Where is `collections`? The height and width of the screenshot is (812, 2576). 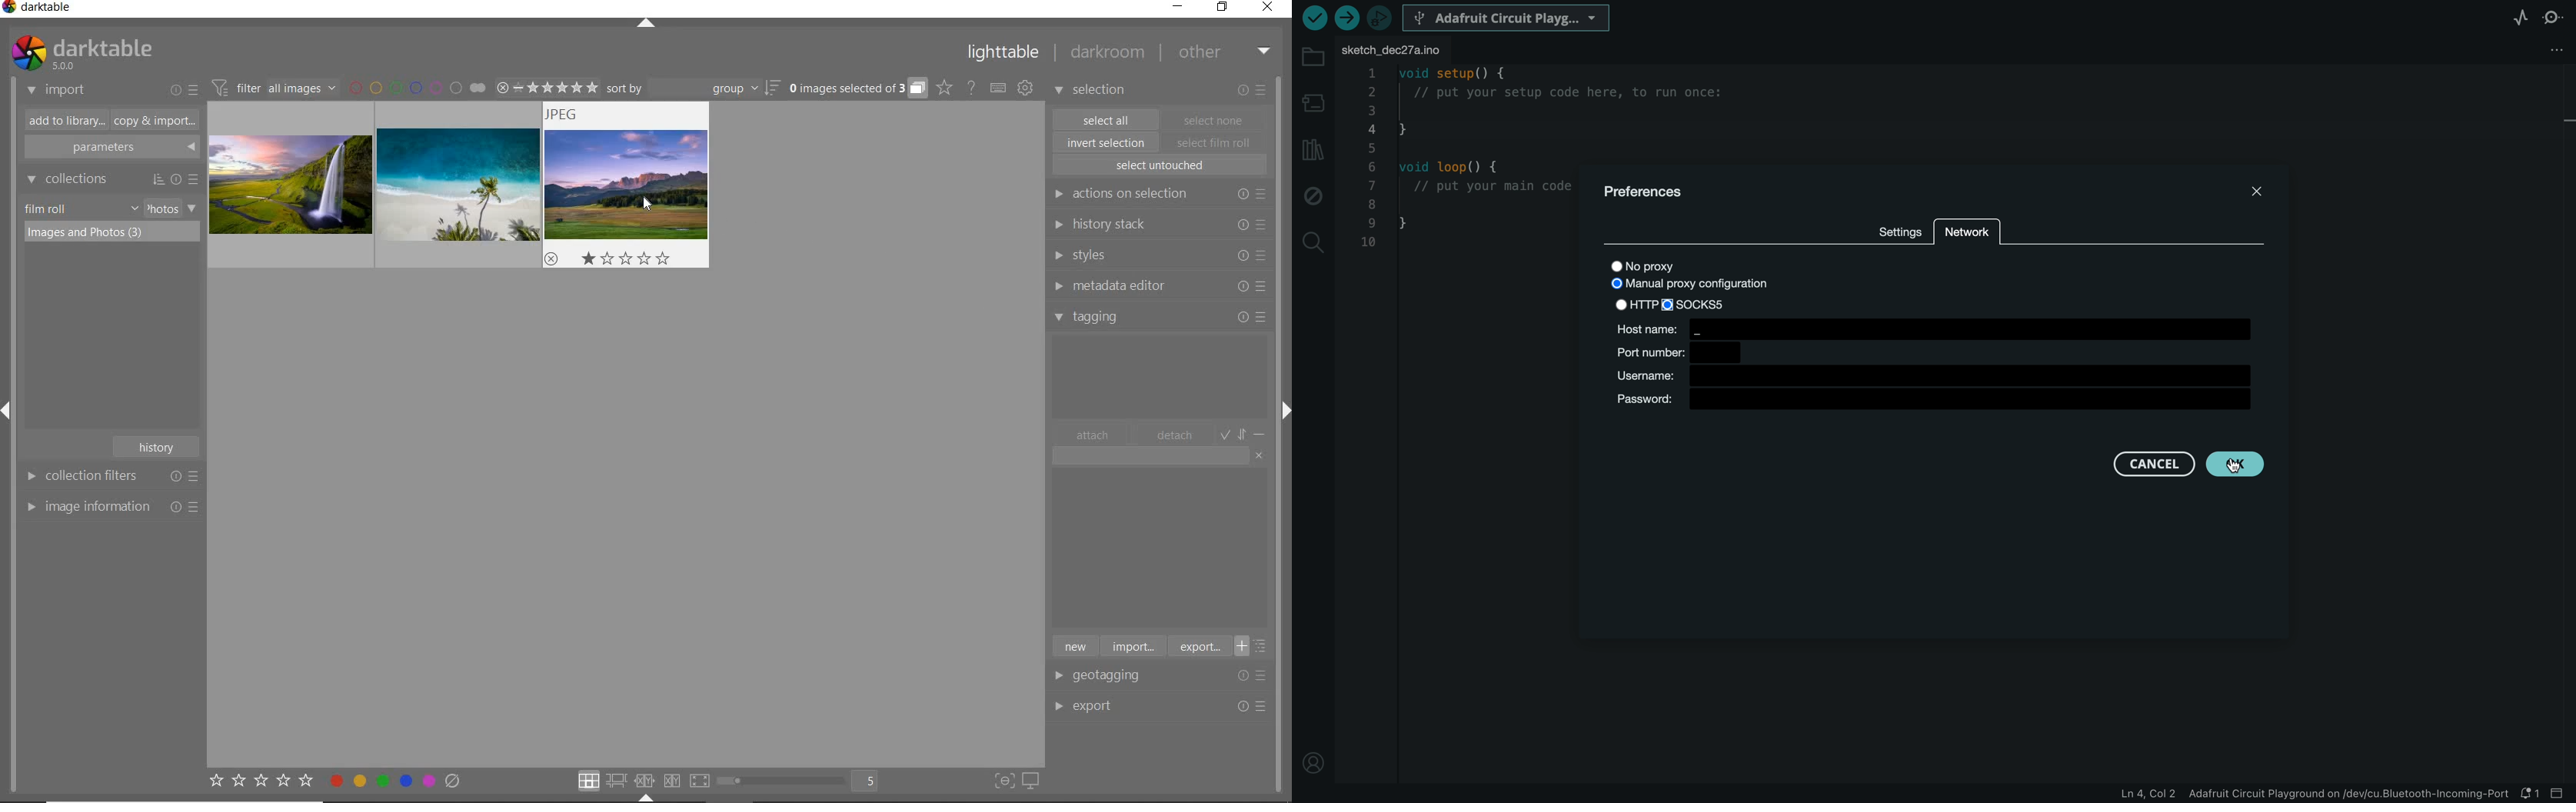
collections is located at coordinates (110, 179).